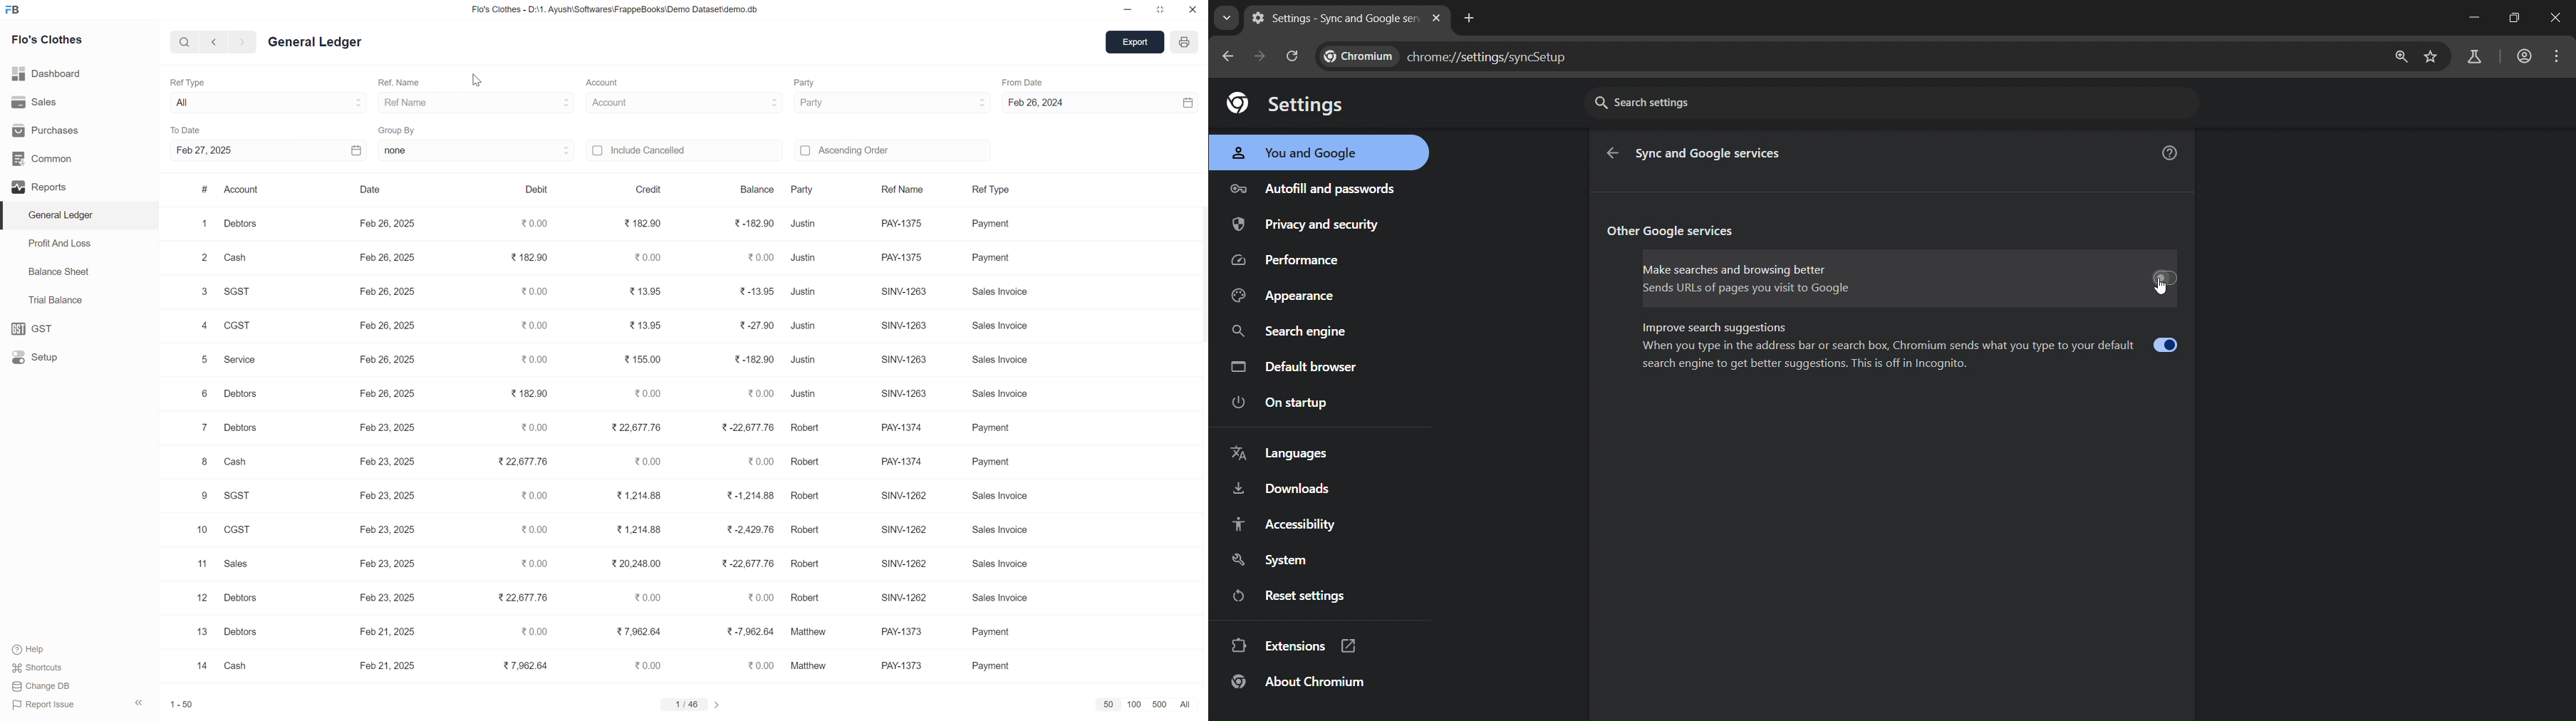 Image resolution: width=2576 pixels, height=728 pixels. Describe the element at coordinates (803, 291) in the screenshot. I see `justin` at that location.